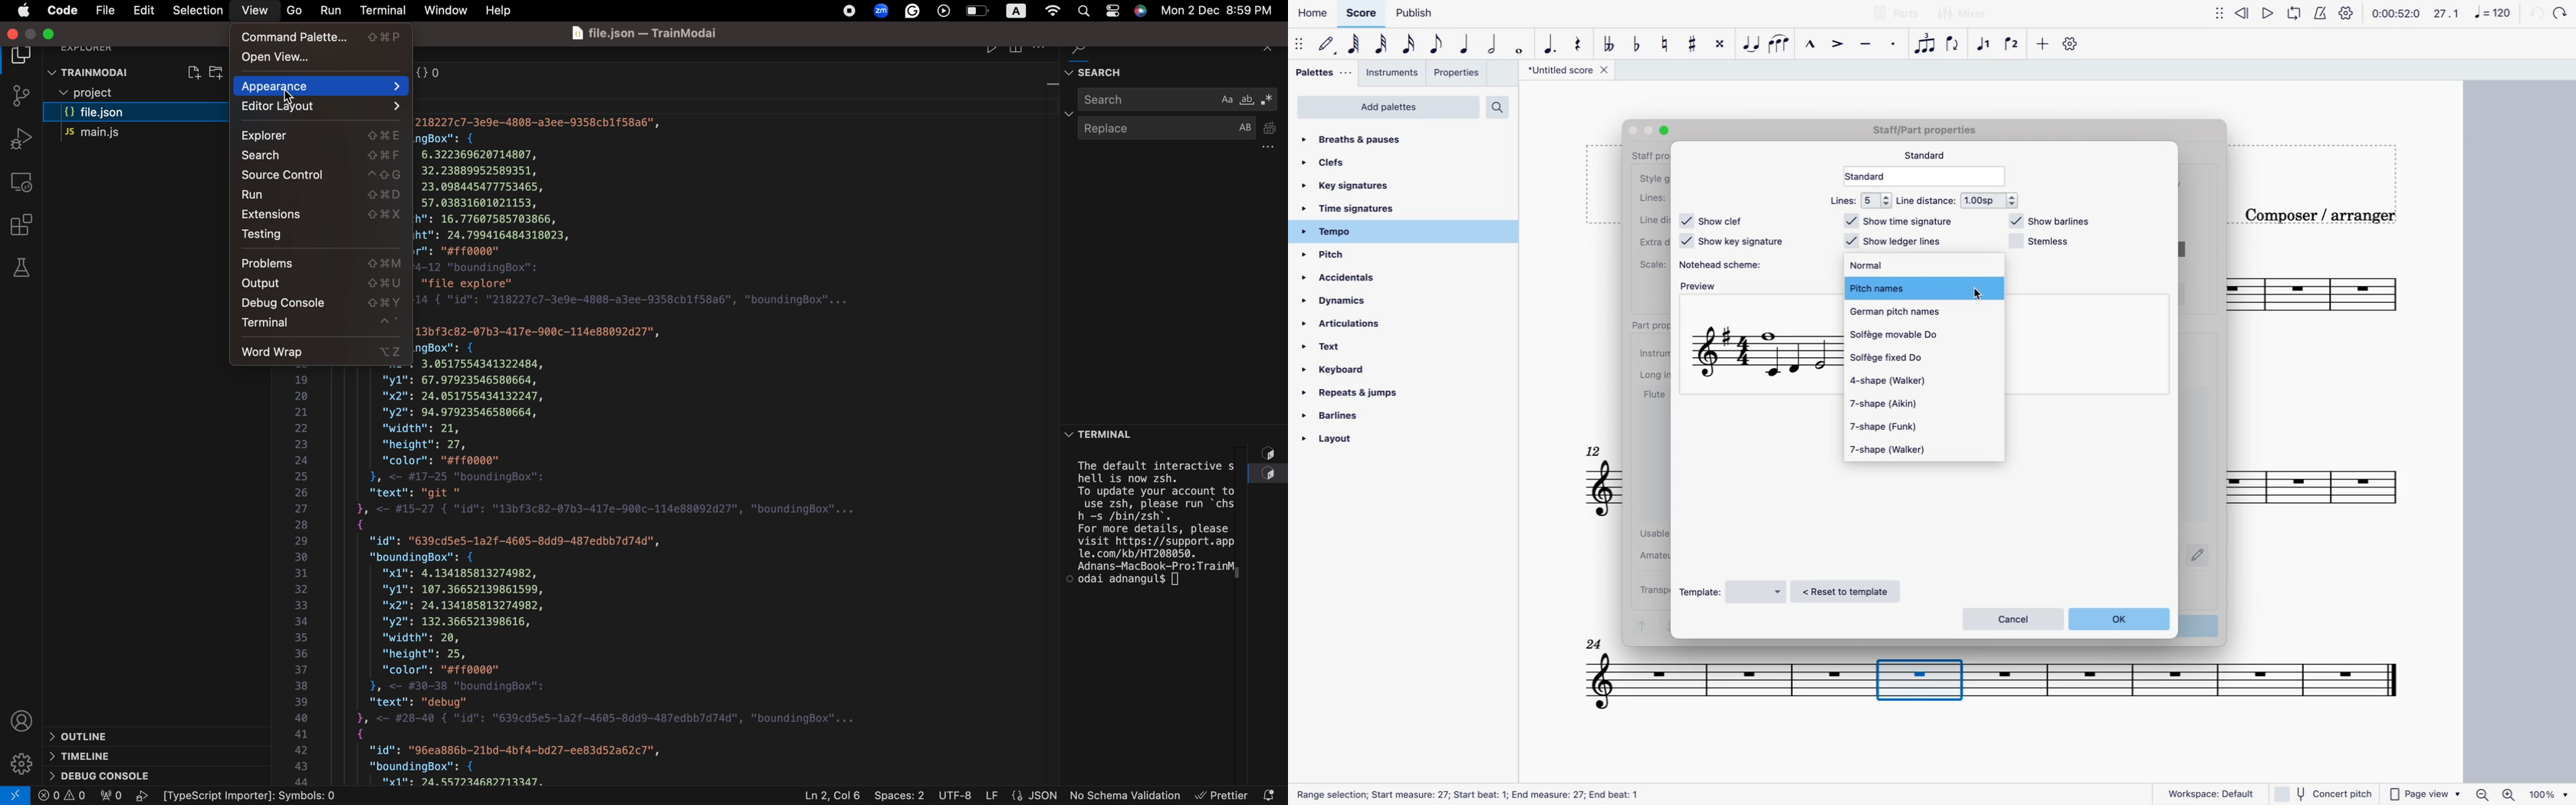 This screenshot has width=2576, height=812. I want to click on files and folders, so click(139, 93).